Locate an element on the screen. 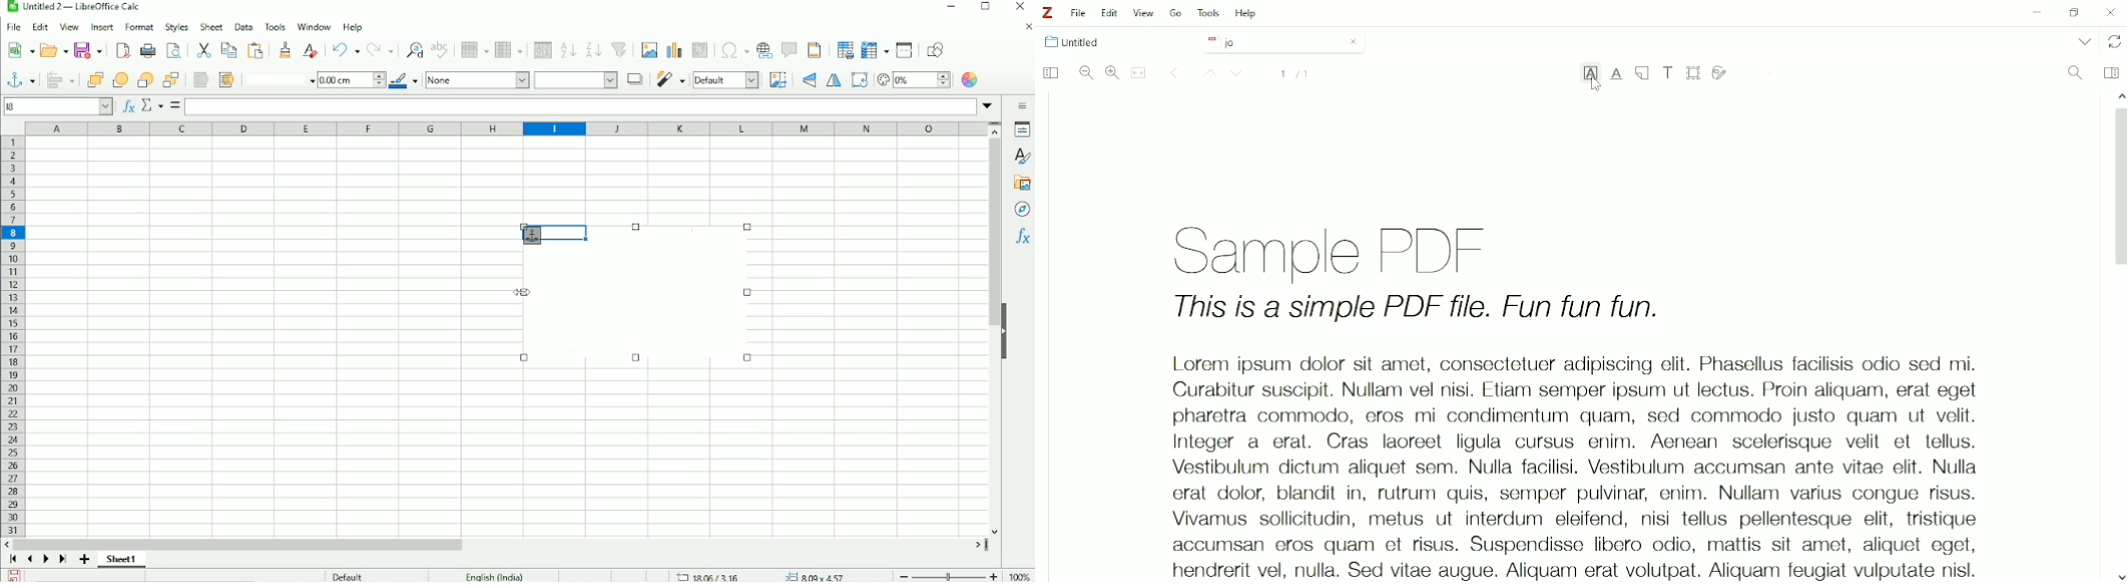 The height and width of the screenshot is (588, 2128). This is a simple PDF file. Fun fun fun. is located at coordinates (1417, 310).